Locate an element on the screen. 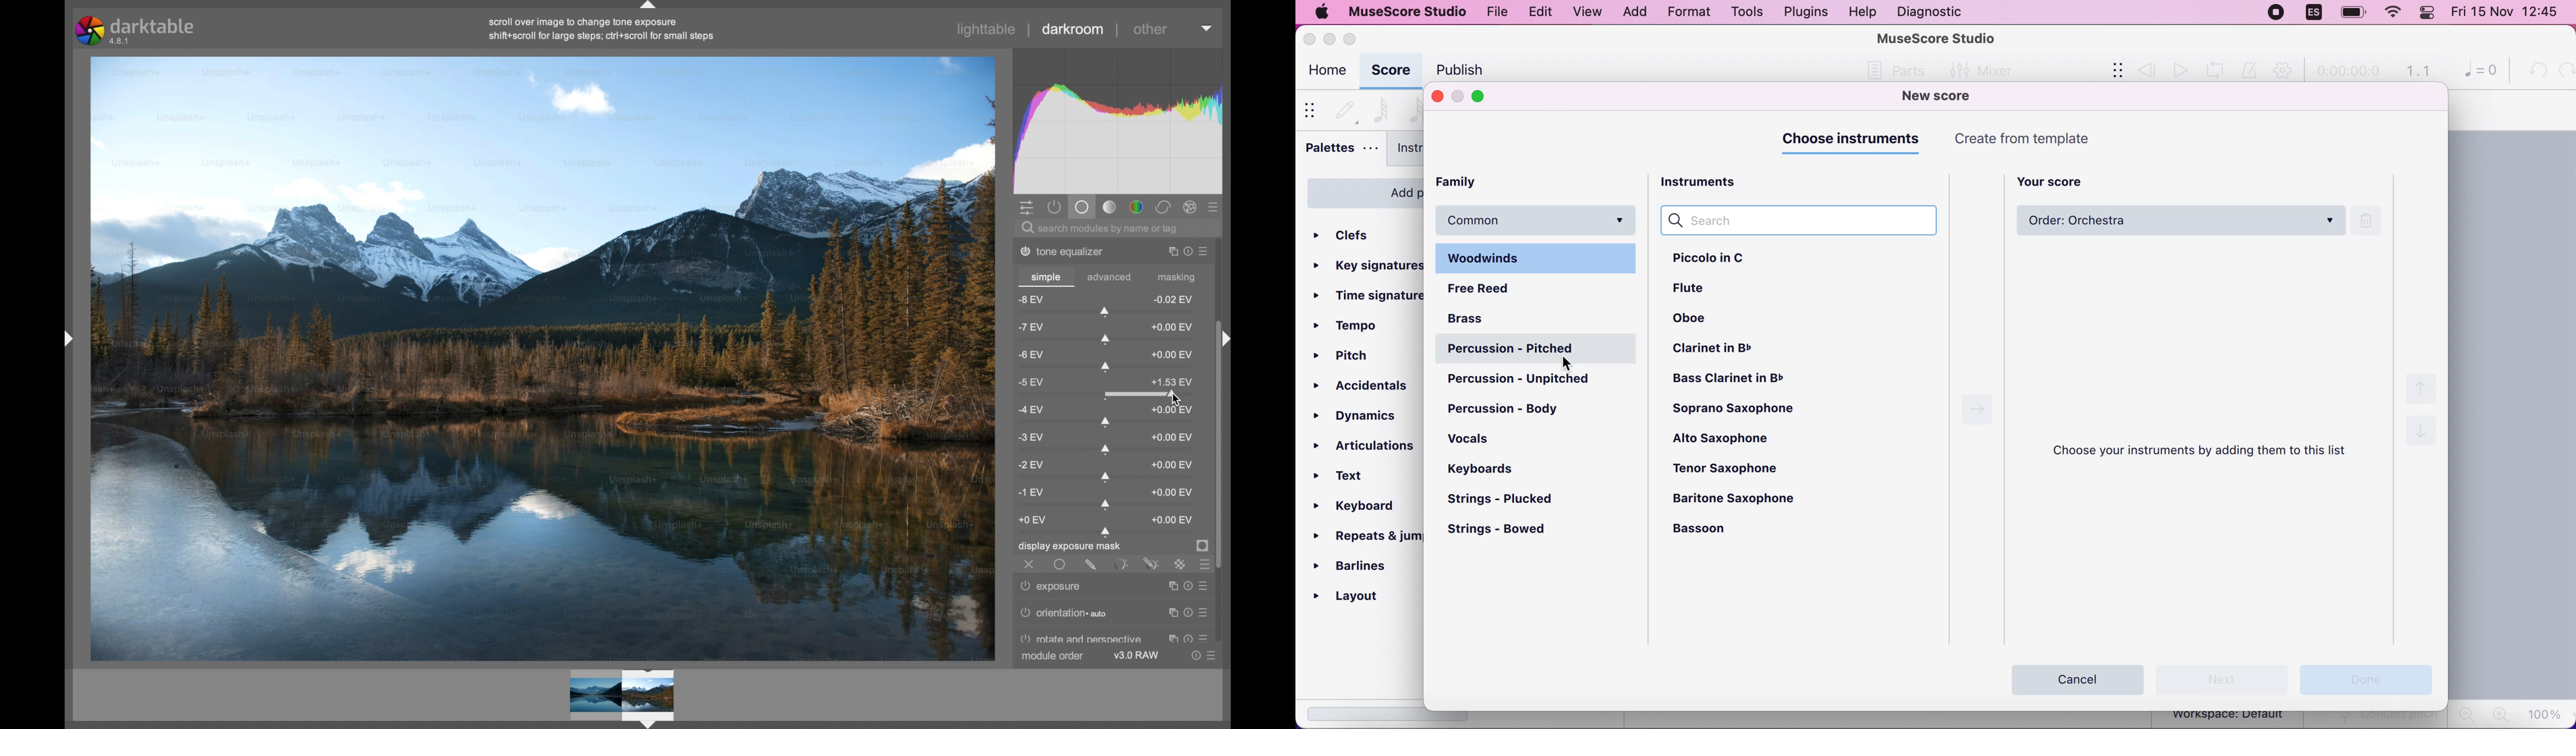 This screenshot has height=756, width=2576. show active module is located at coordinates (1055, 207).